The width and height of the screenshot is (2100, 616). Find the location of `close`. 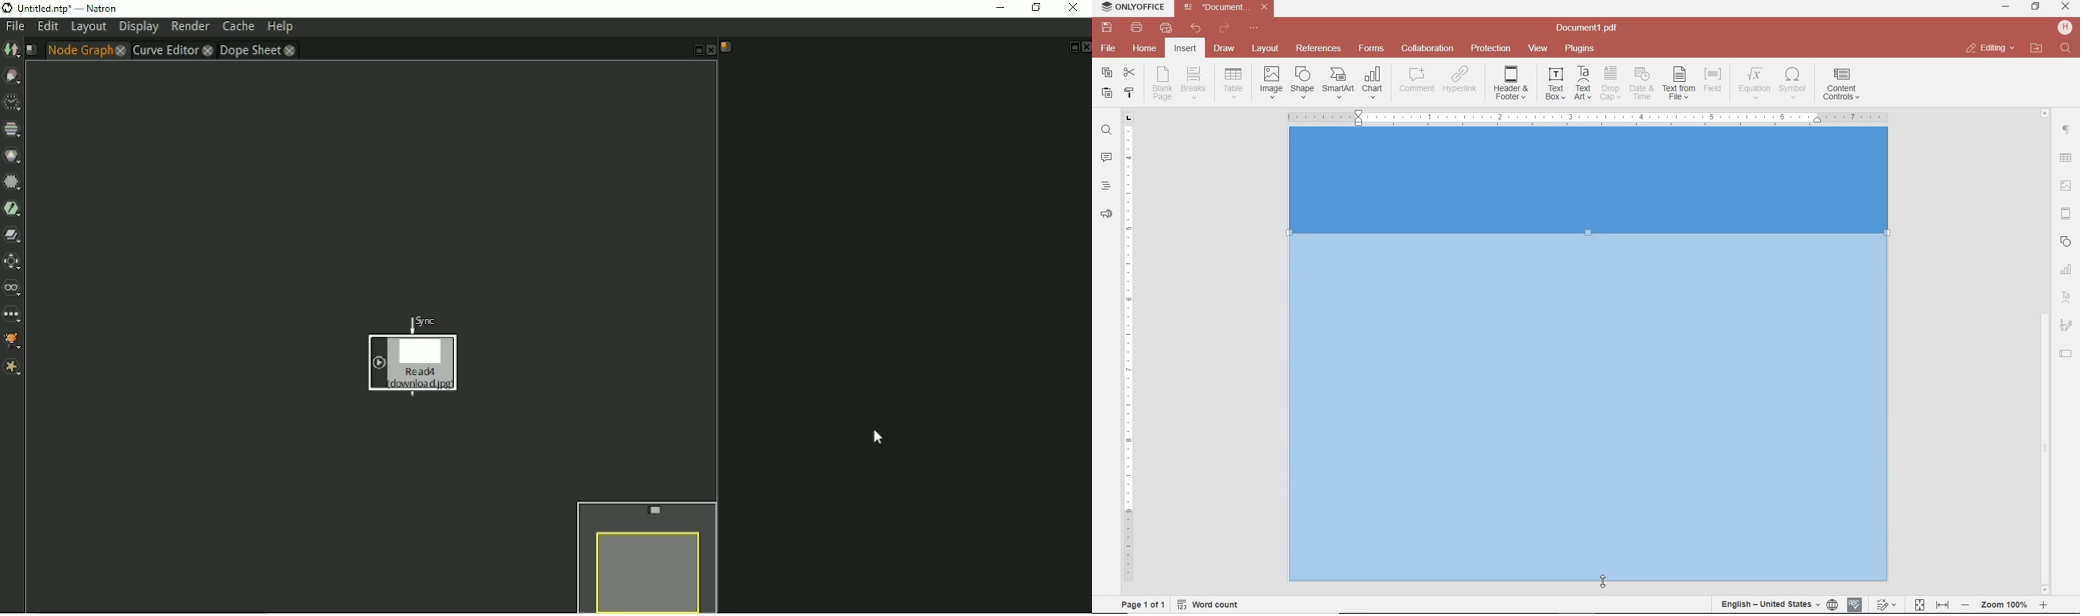

close is located at coordinates (1989, 48).